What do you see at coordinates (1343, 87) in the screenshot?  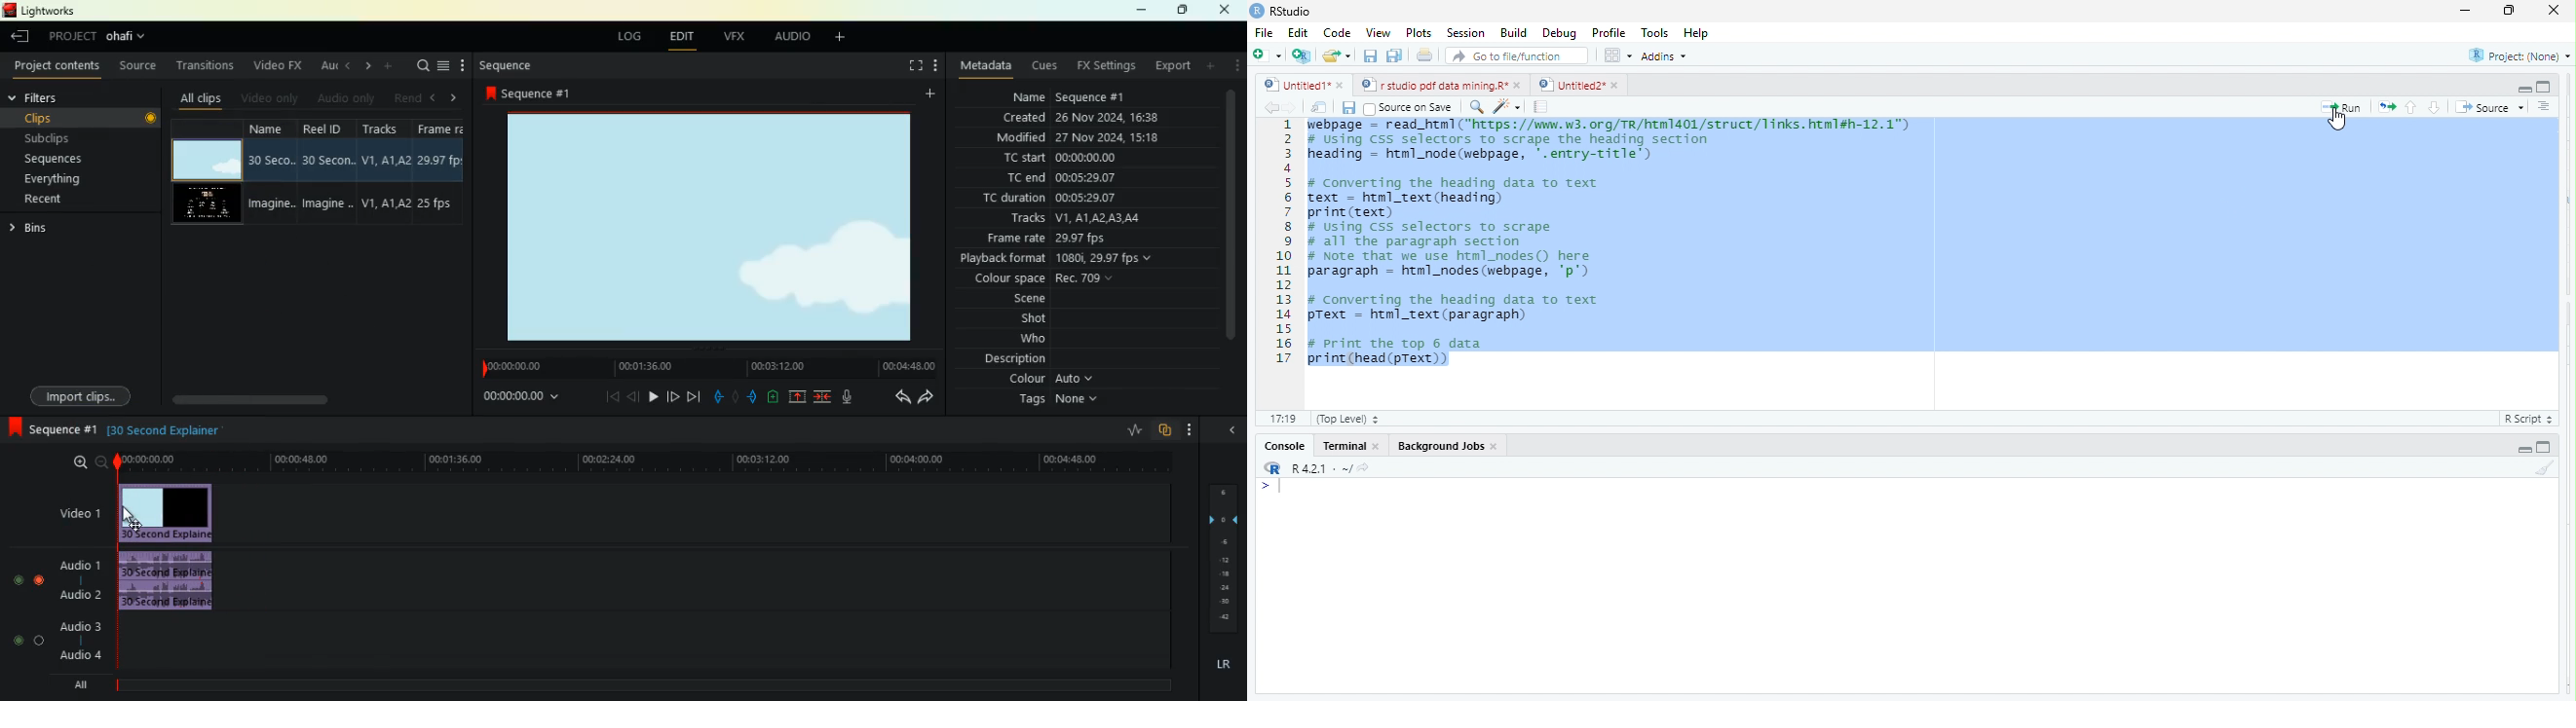 I see `close` at bounding box center [1343, 87].